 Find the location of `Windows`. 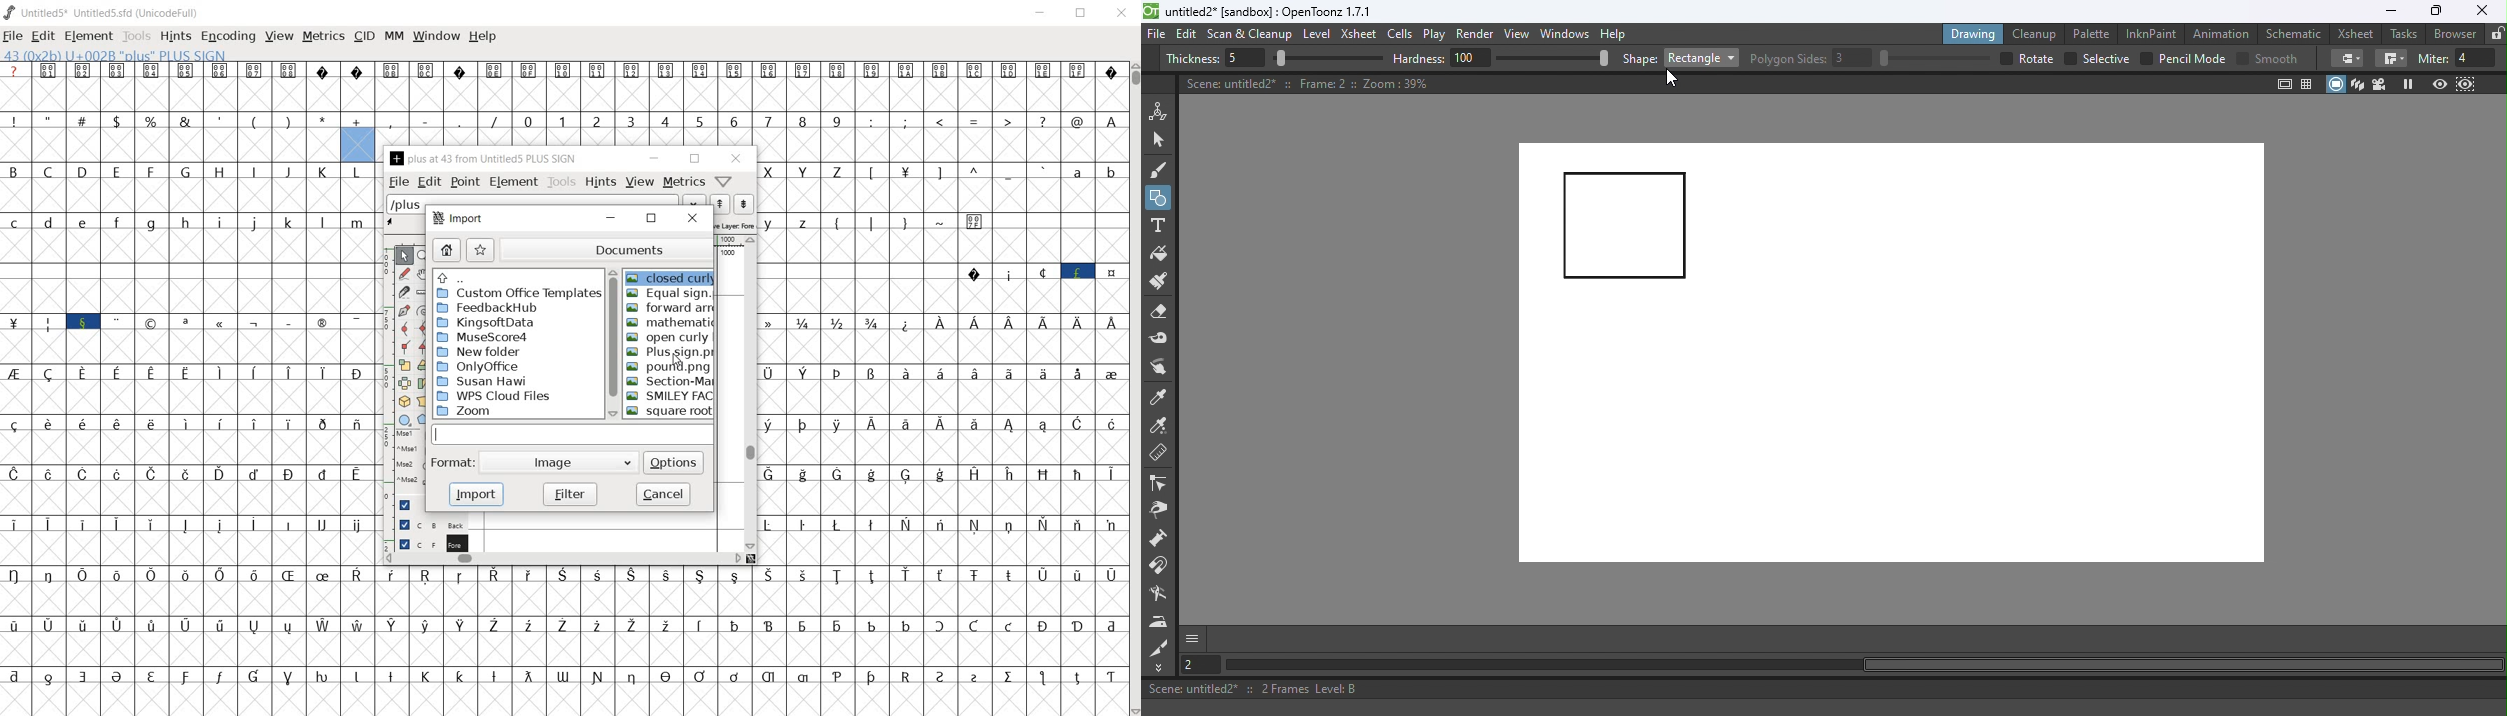

Windows is located at coordinates (1566, 35).